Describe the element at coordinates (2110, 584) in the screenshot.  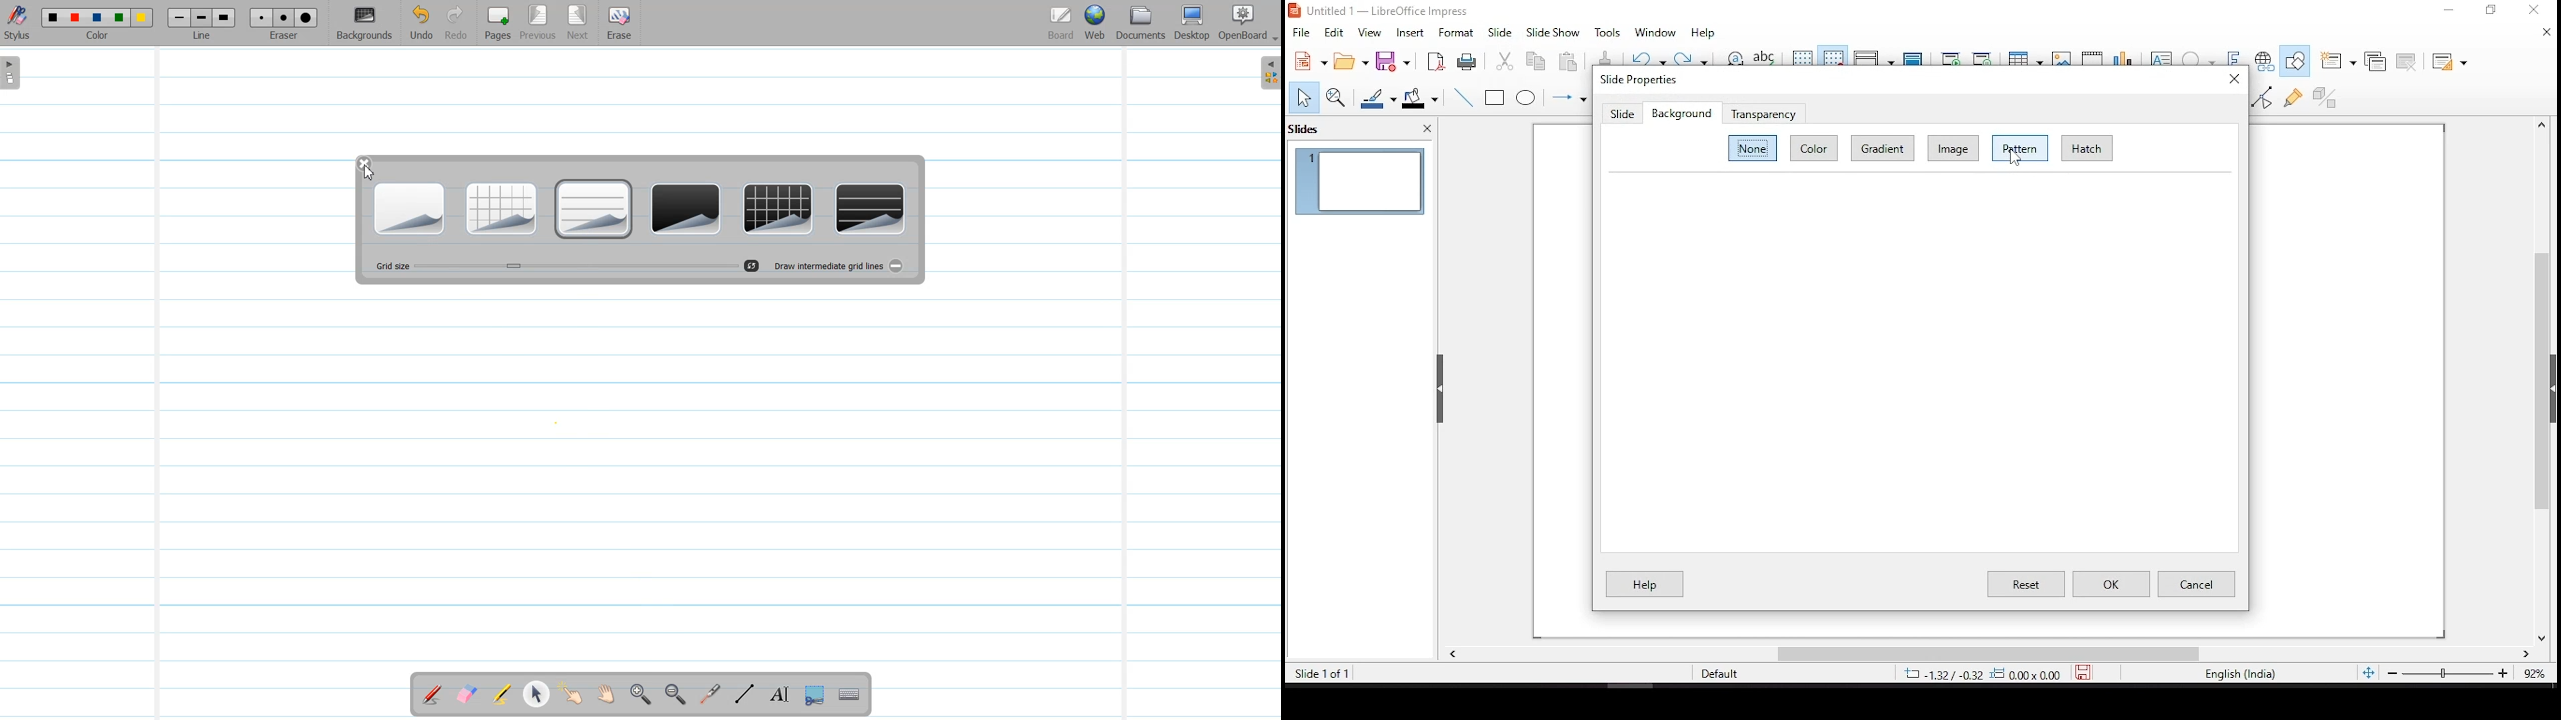
I see `ok` at that location.